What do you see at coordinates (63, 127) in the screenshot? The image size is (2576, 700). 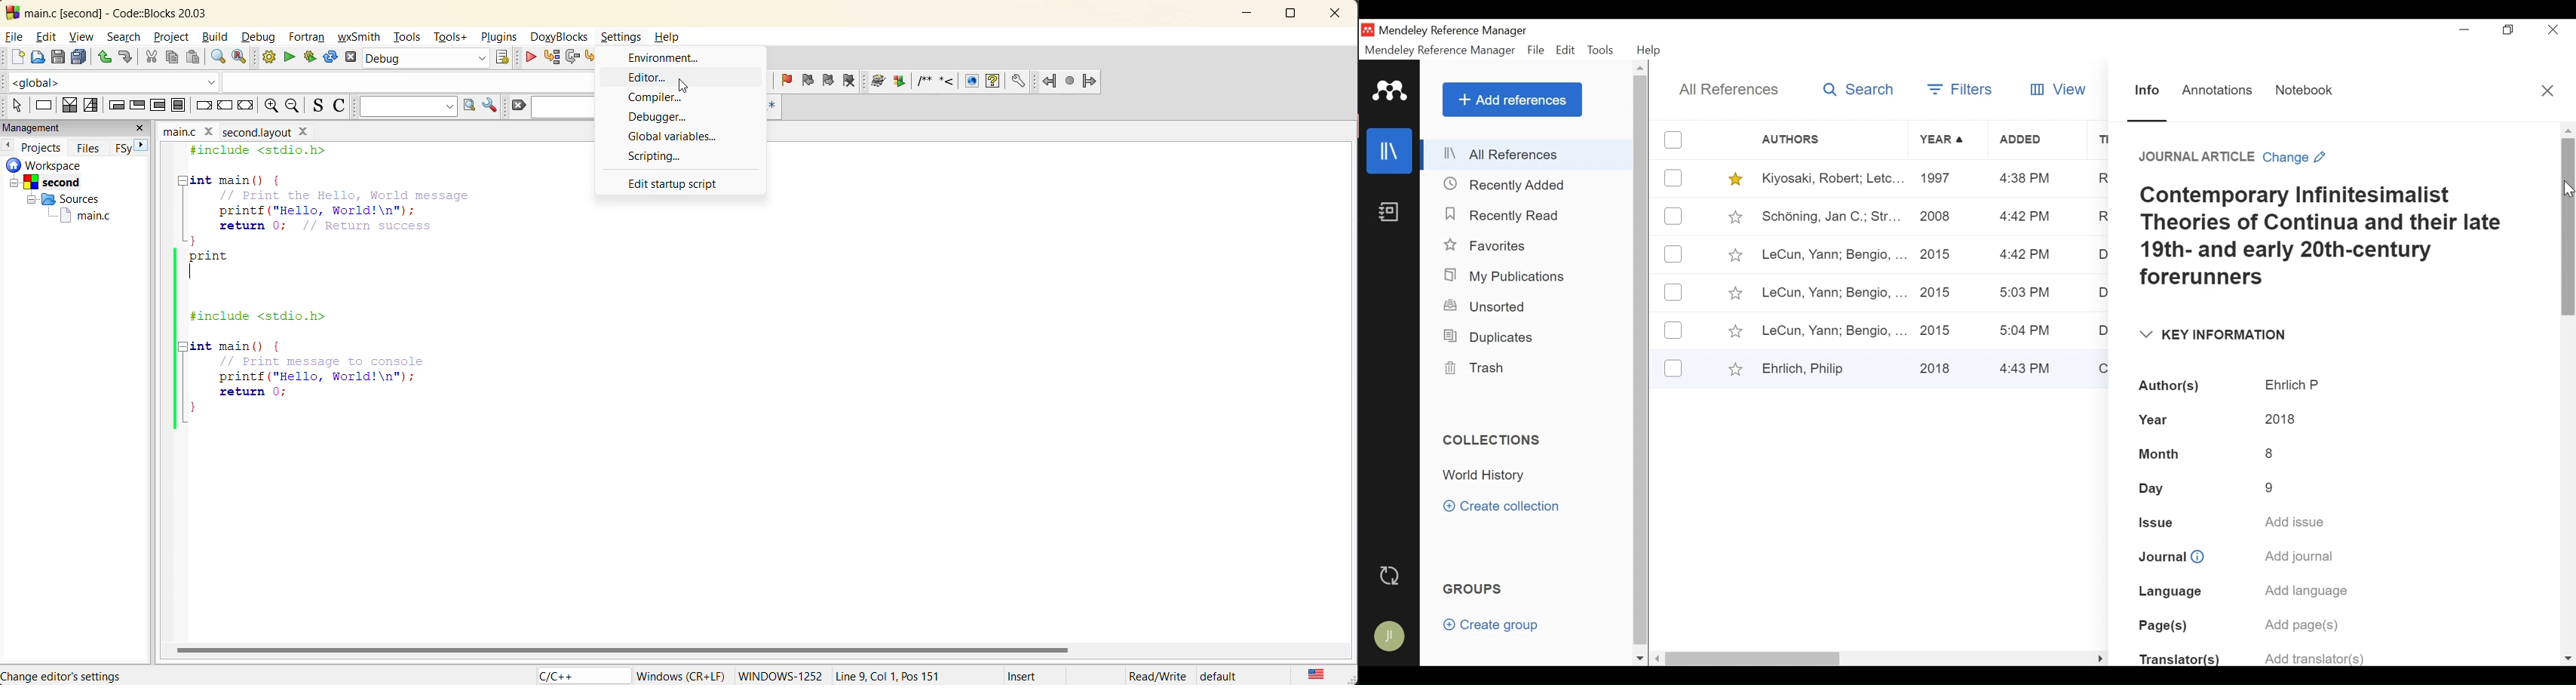 I see `management` at bounding box center [63, 127].